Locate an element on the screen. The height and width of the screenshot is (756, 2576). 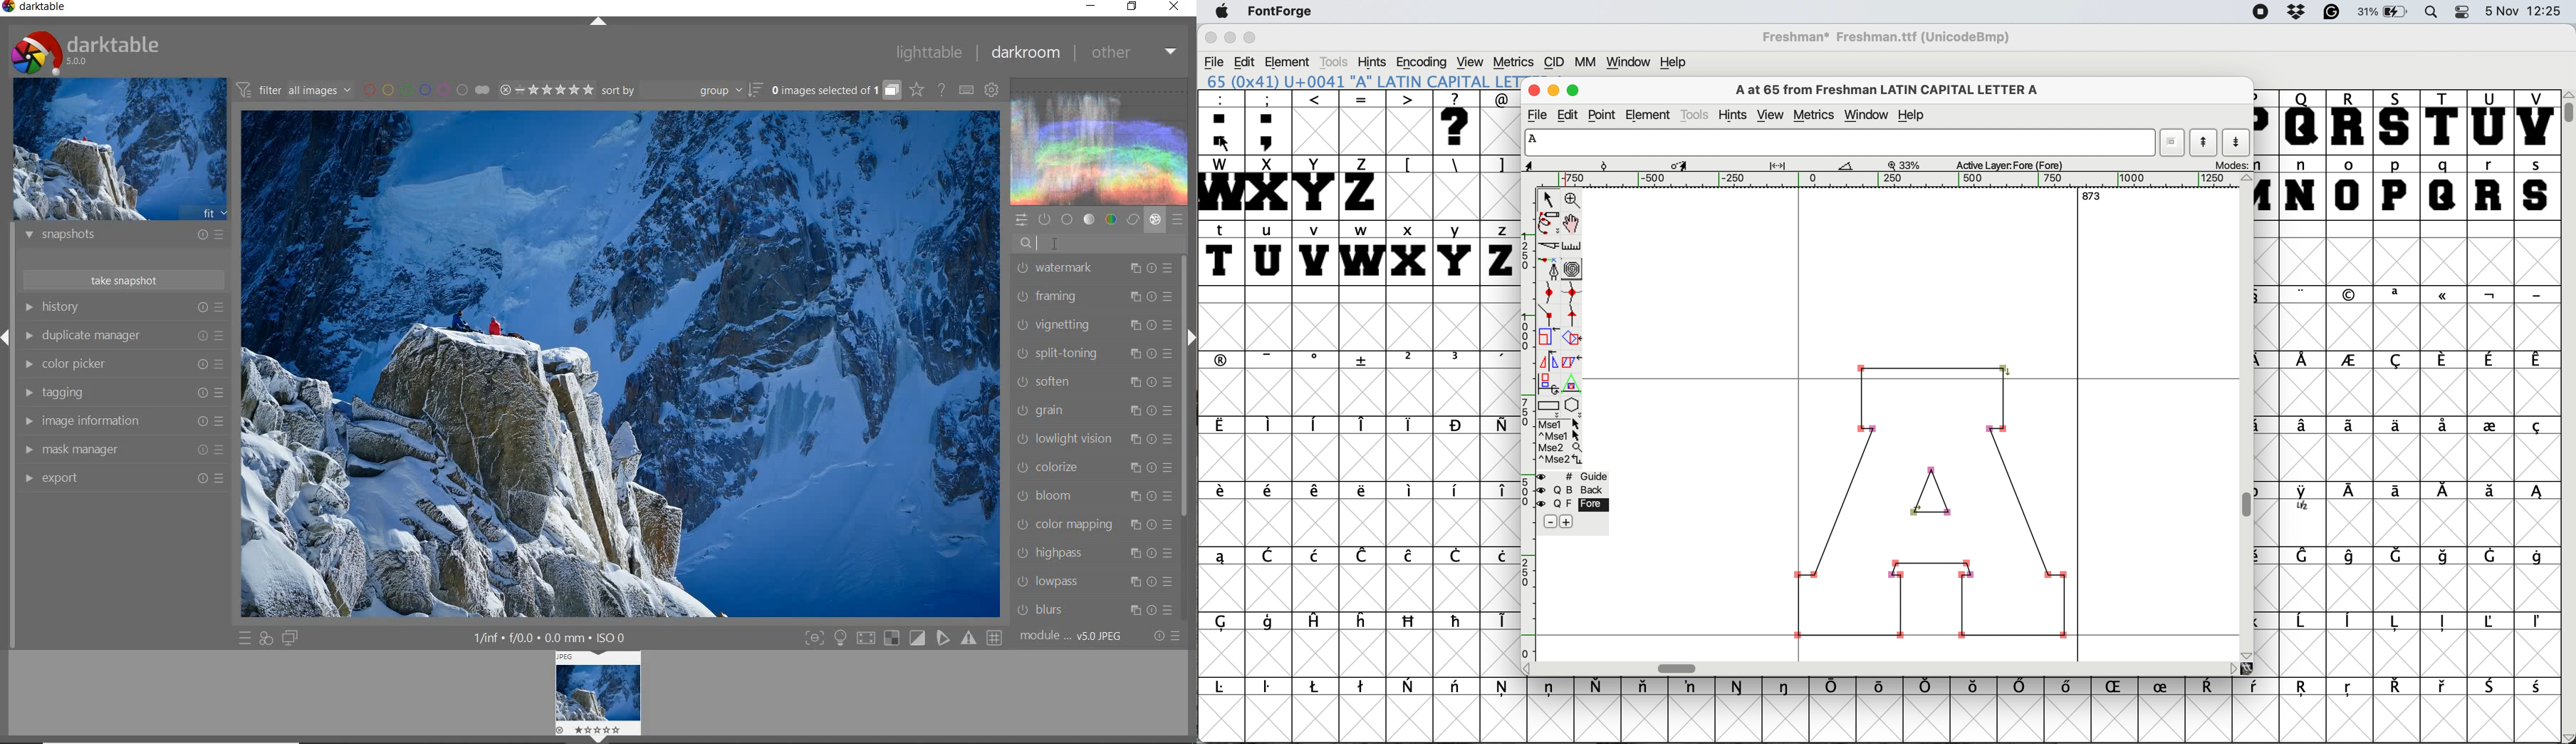
symbol is located at coordinates (1927, 686).